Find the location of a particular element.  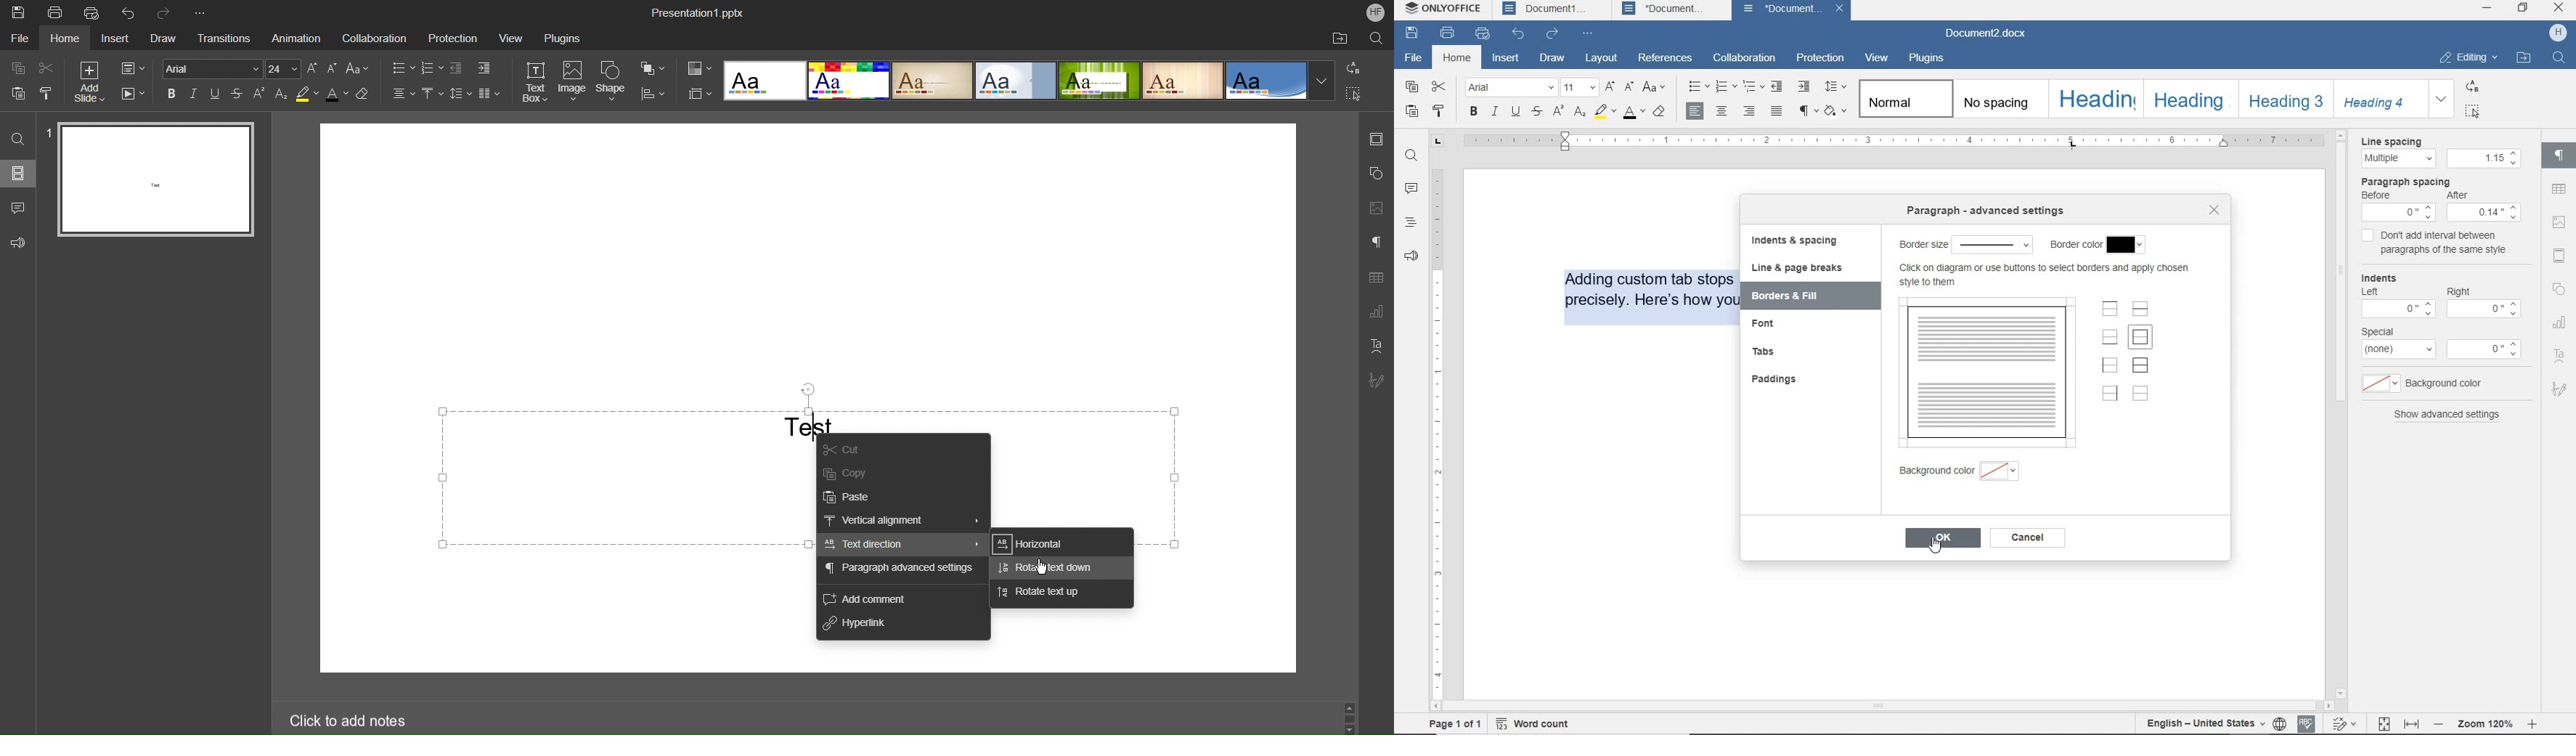

Replace is located at coordinates (1354, 69).